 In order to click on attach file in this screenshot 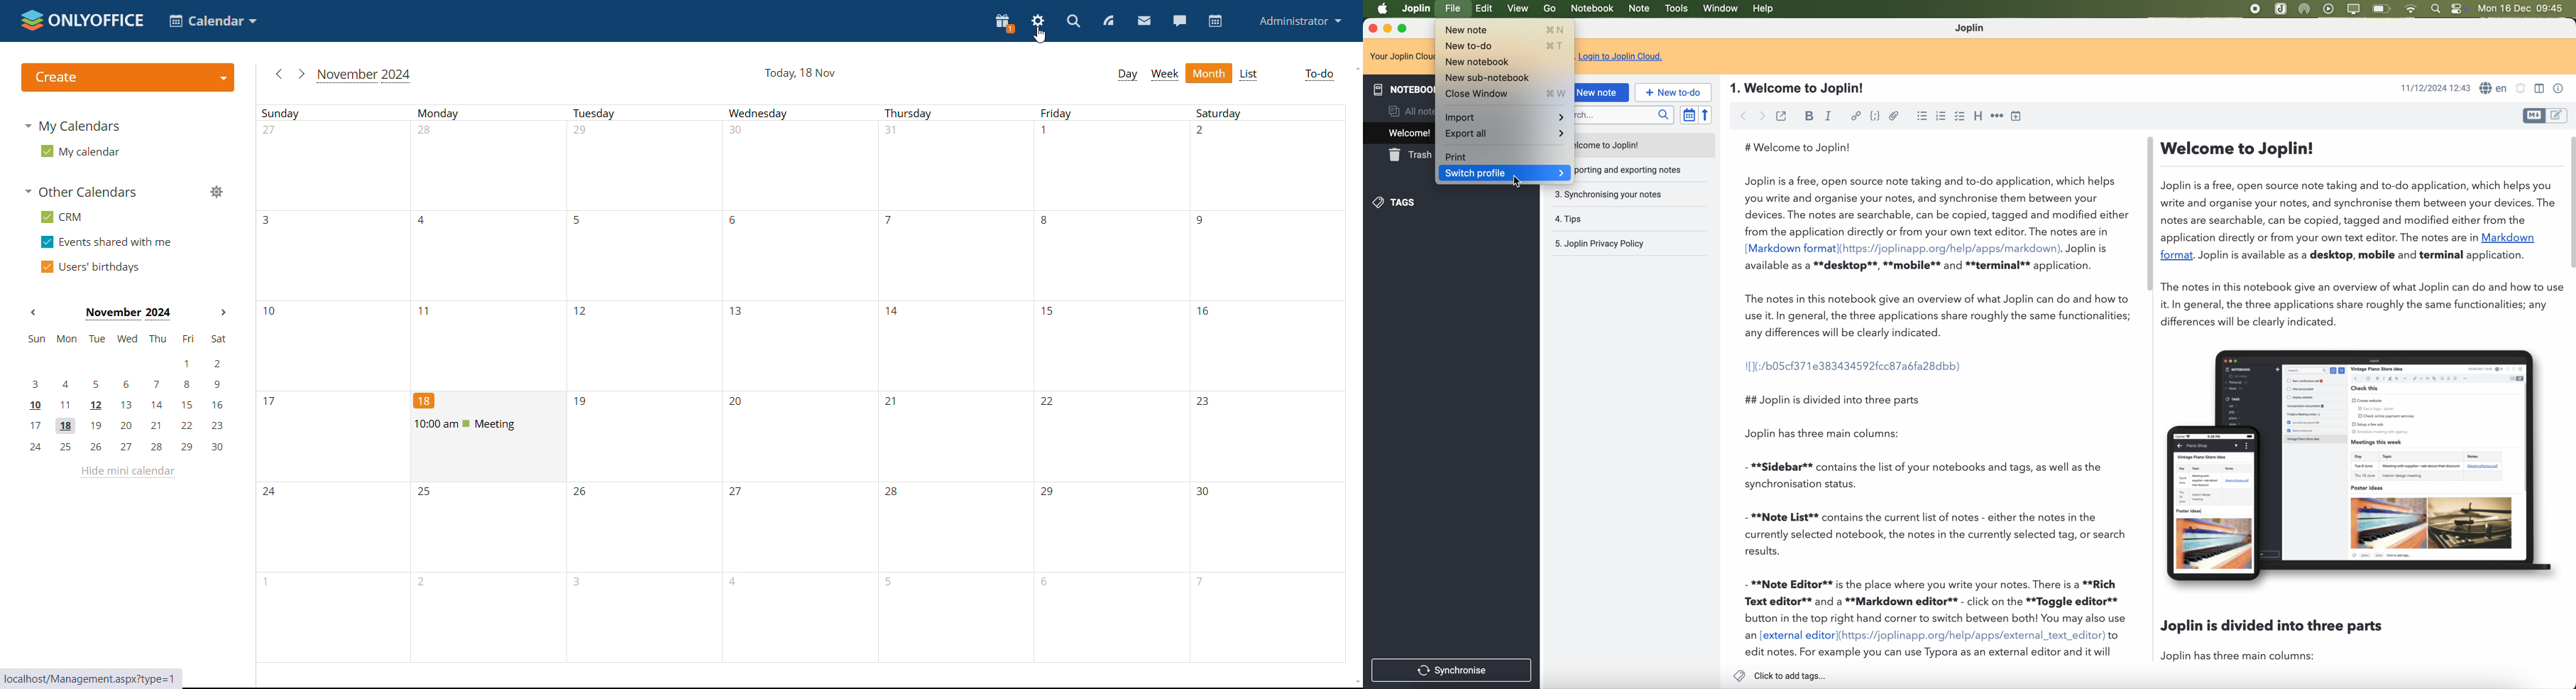, I will do `click(1895, 116)`.